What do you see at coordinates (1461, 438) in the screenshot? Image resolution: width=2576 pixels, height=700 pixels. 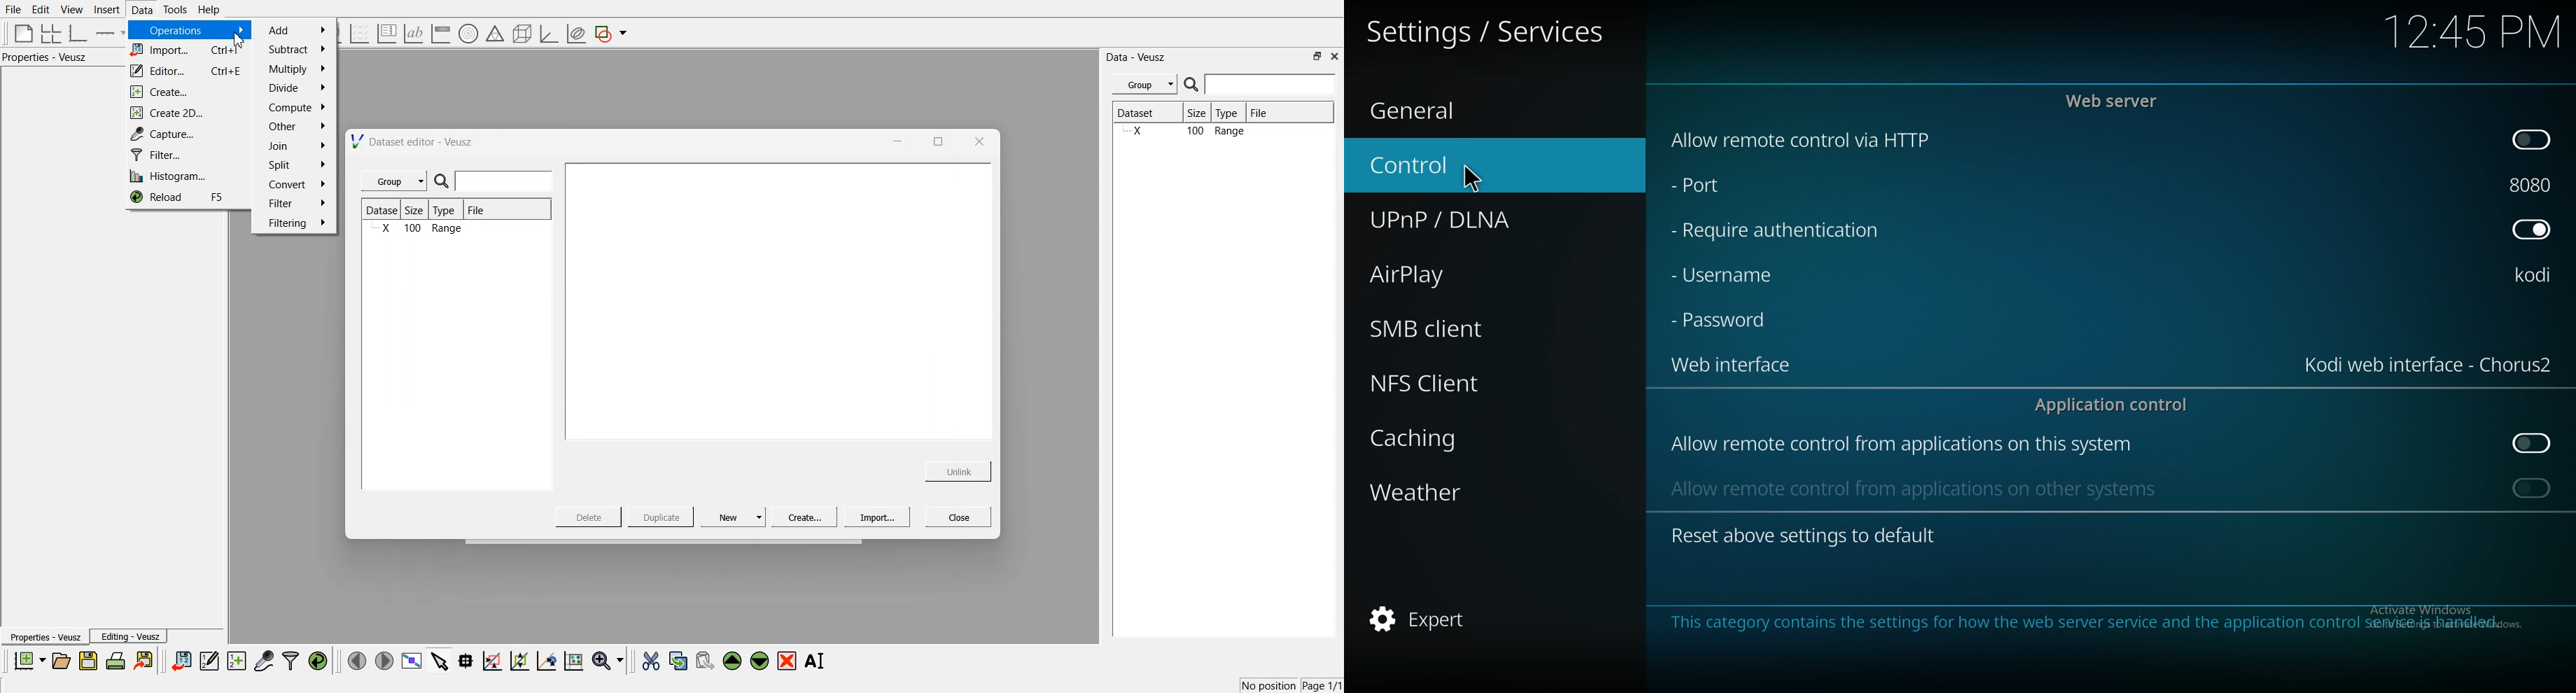 I see `caching` at bounding box center [1461, 438].